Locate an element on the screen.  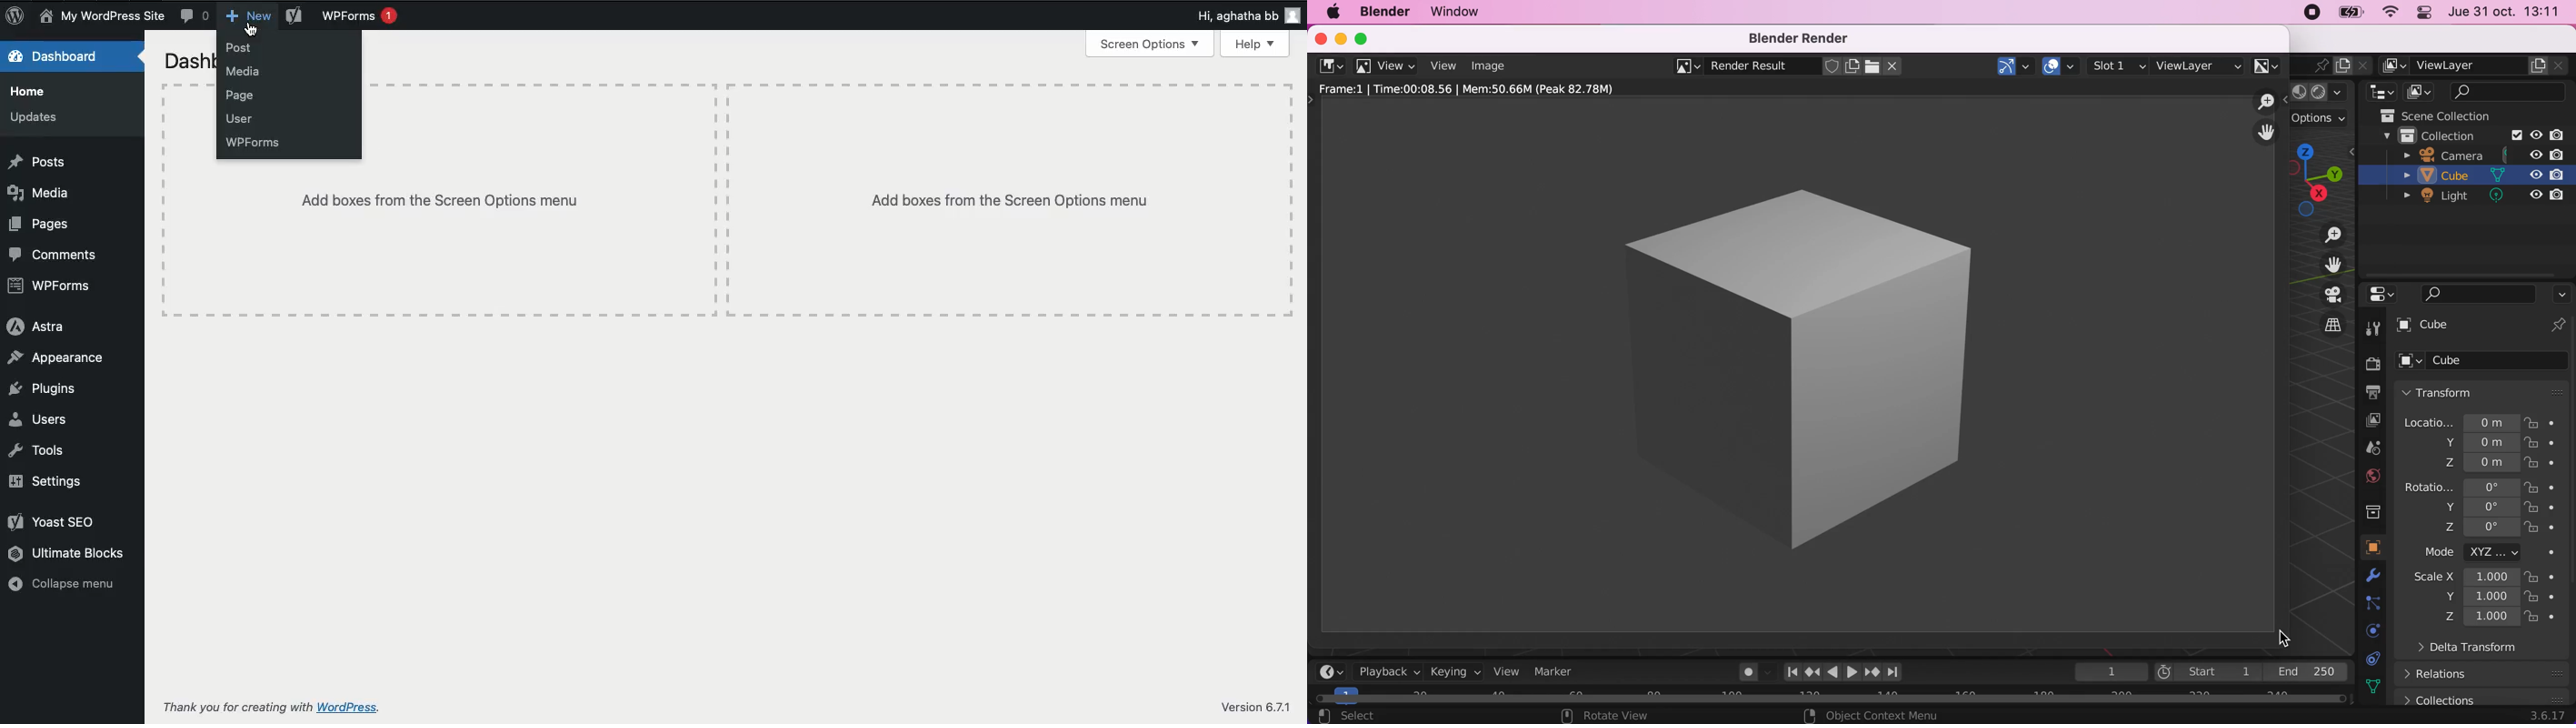
play animation is located at coordinates (1832, 671).